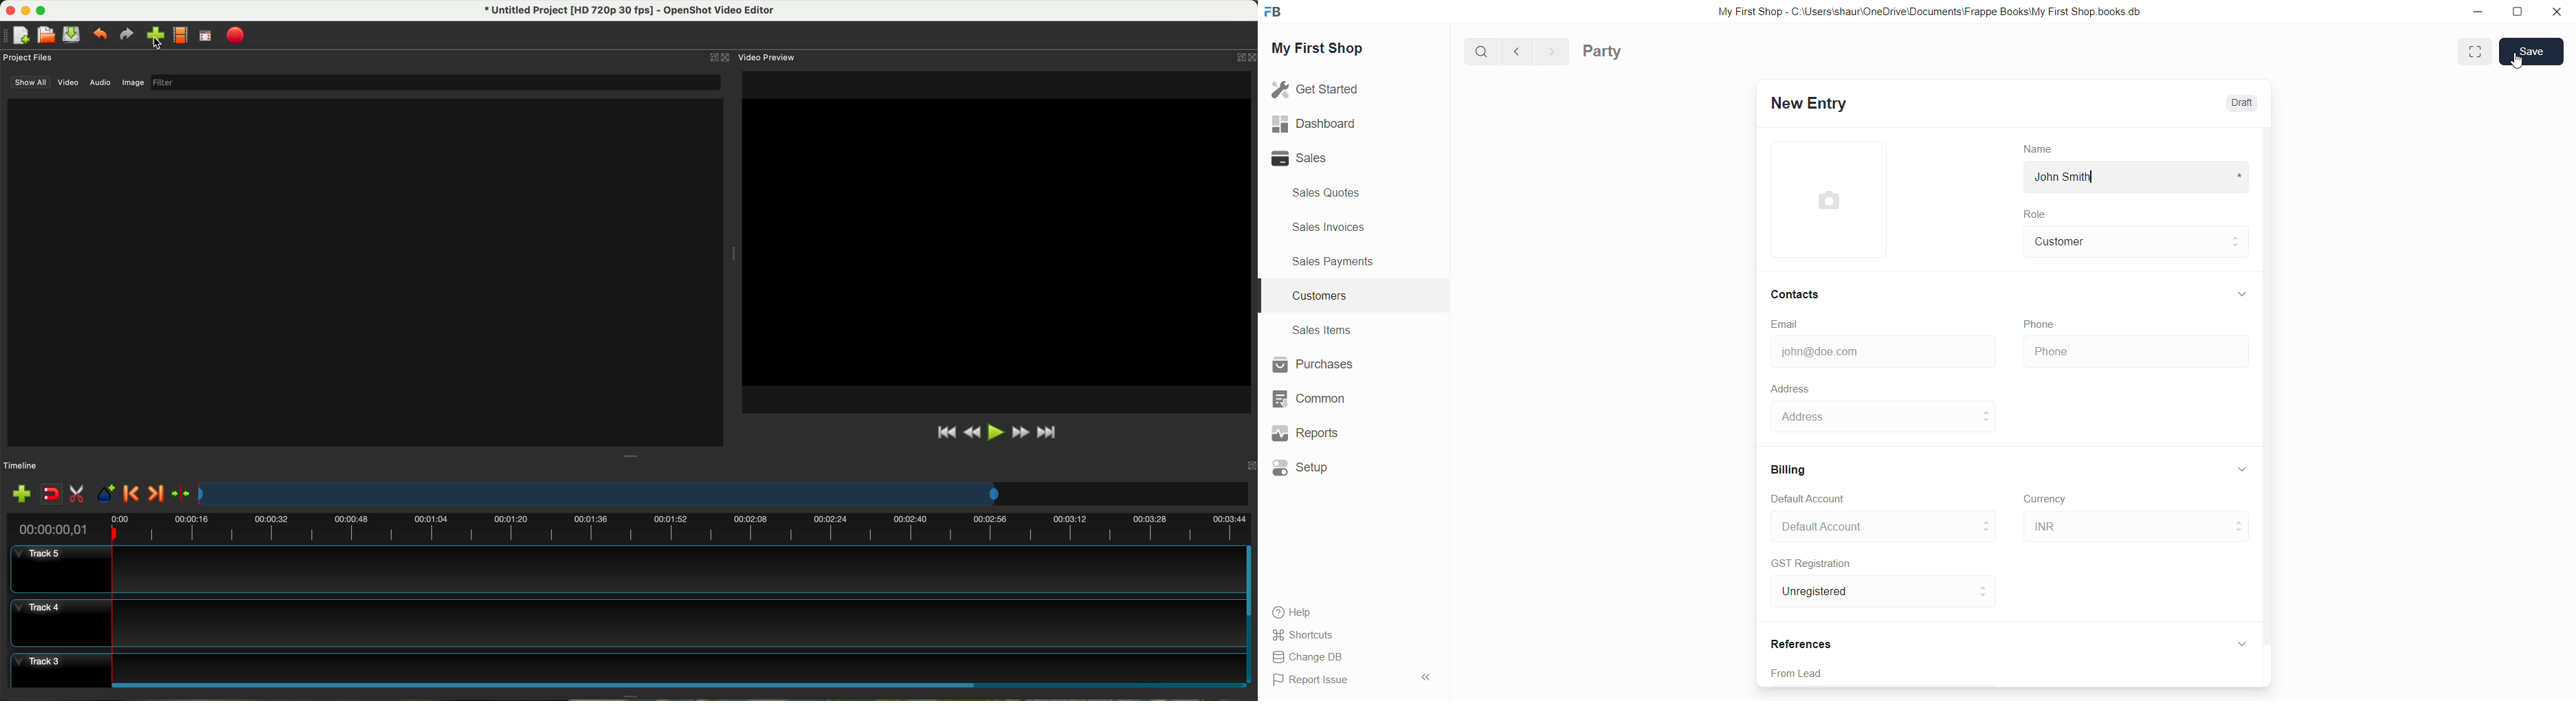 Image resolution: width=2576 pixels, height=728 pixels. Describe the element at coordinates (1823, 104) in the screenshot. I see `New Entry` at that location.